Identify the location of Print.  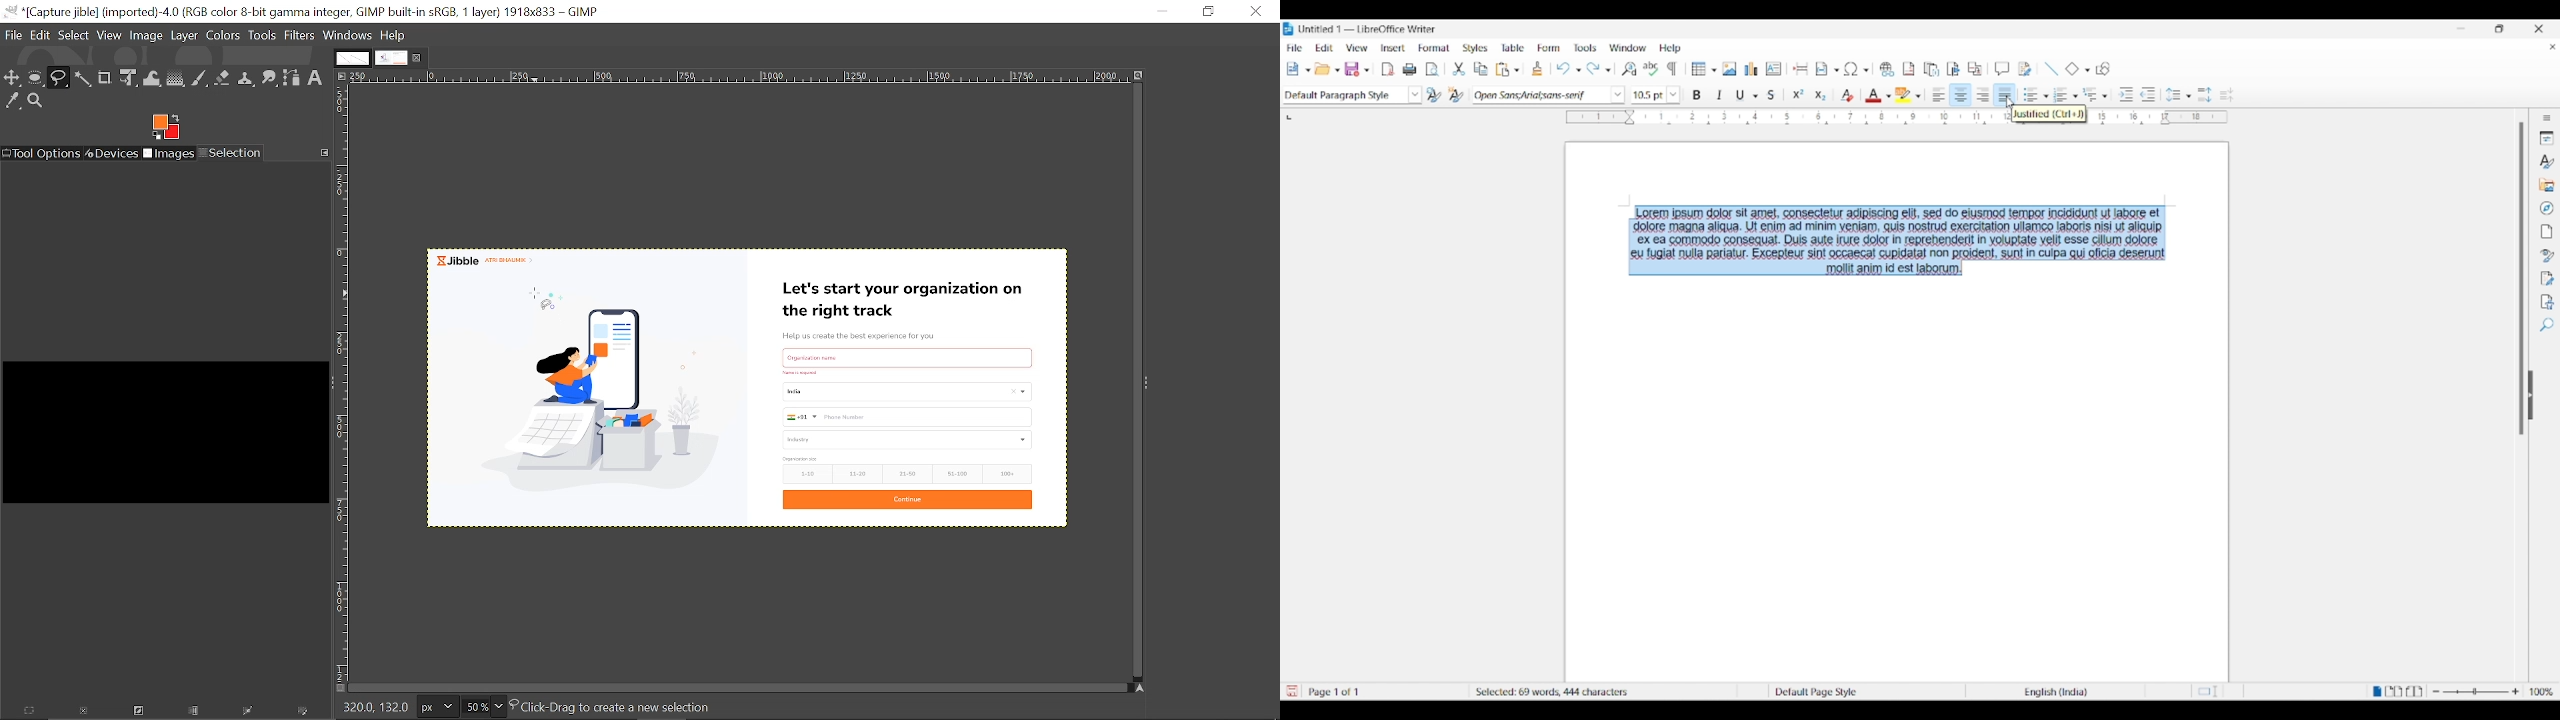
(1410, 69).